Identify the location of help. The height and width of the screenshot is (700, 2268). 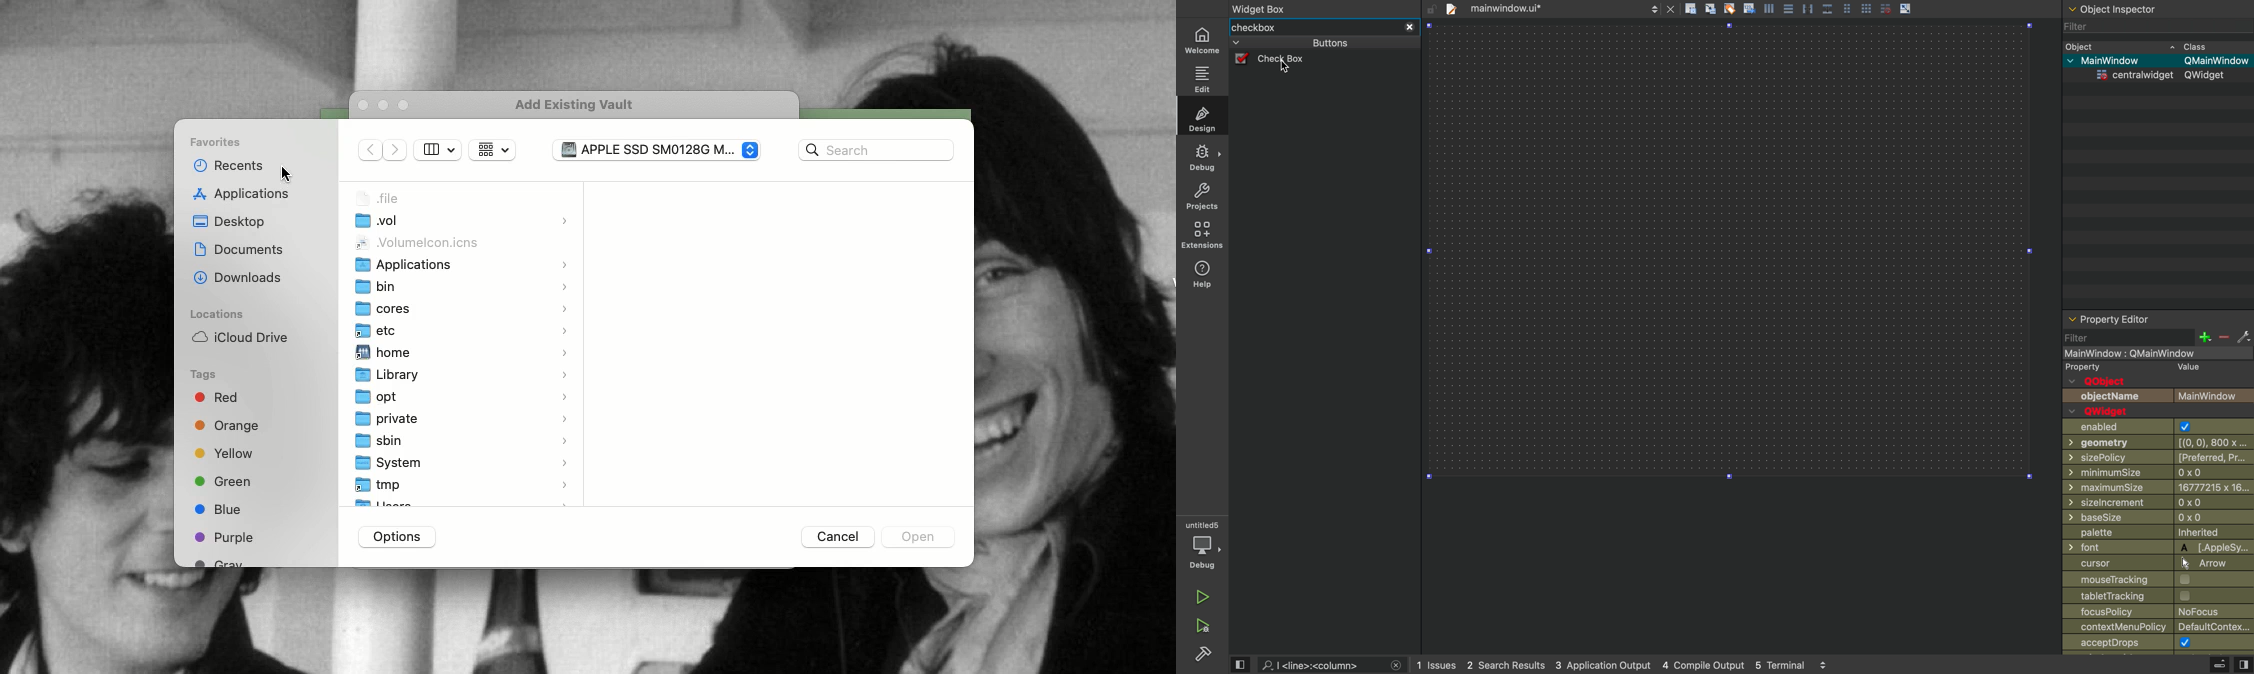
(1202, 277).